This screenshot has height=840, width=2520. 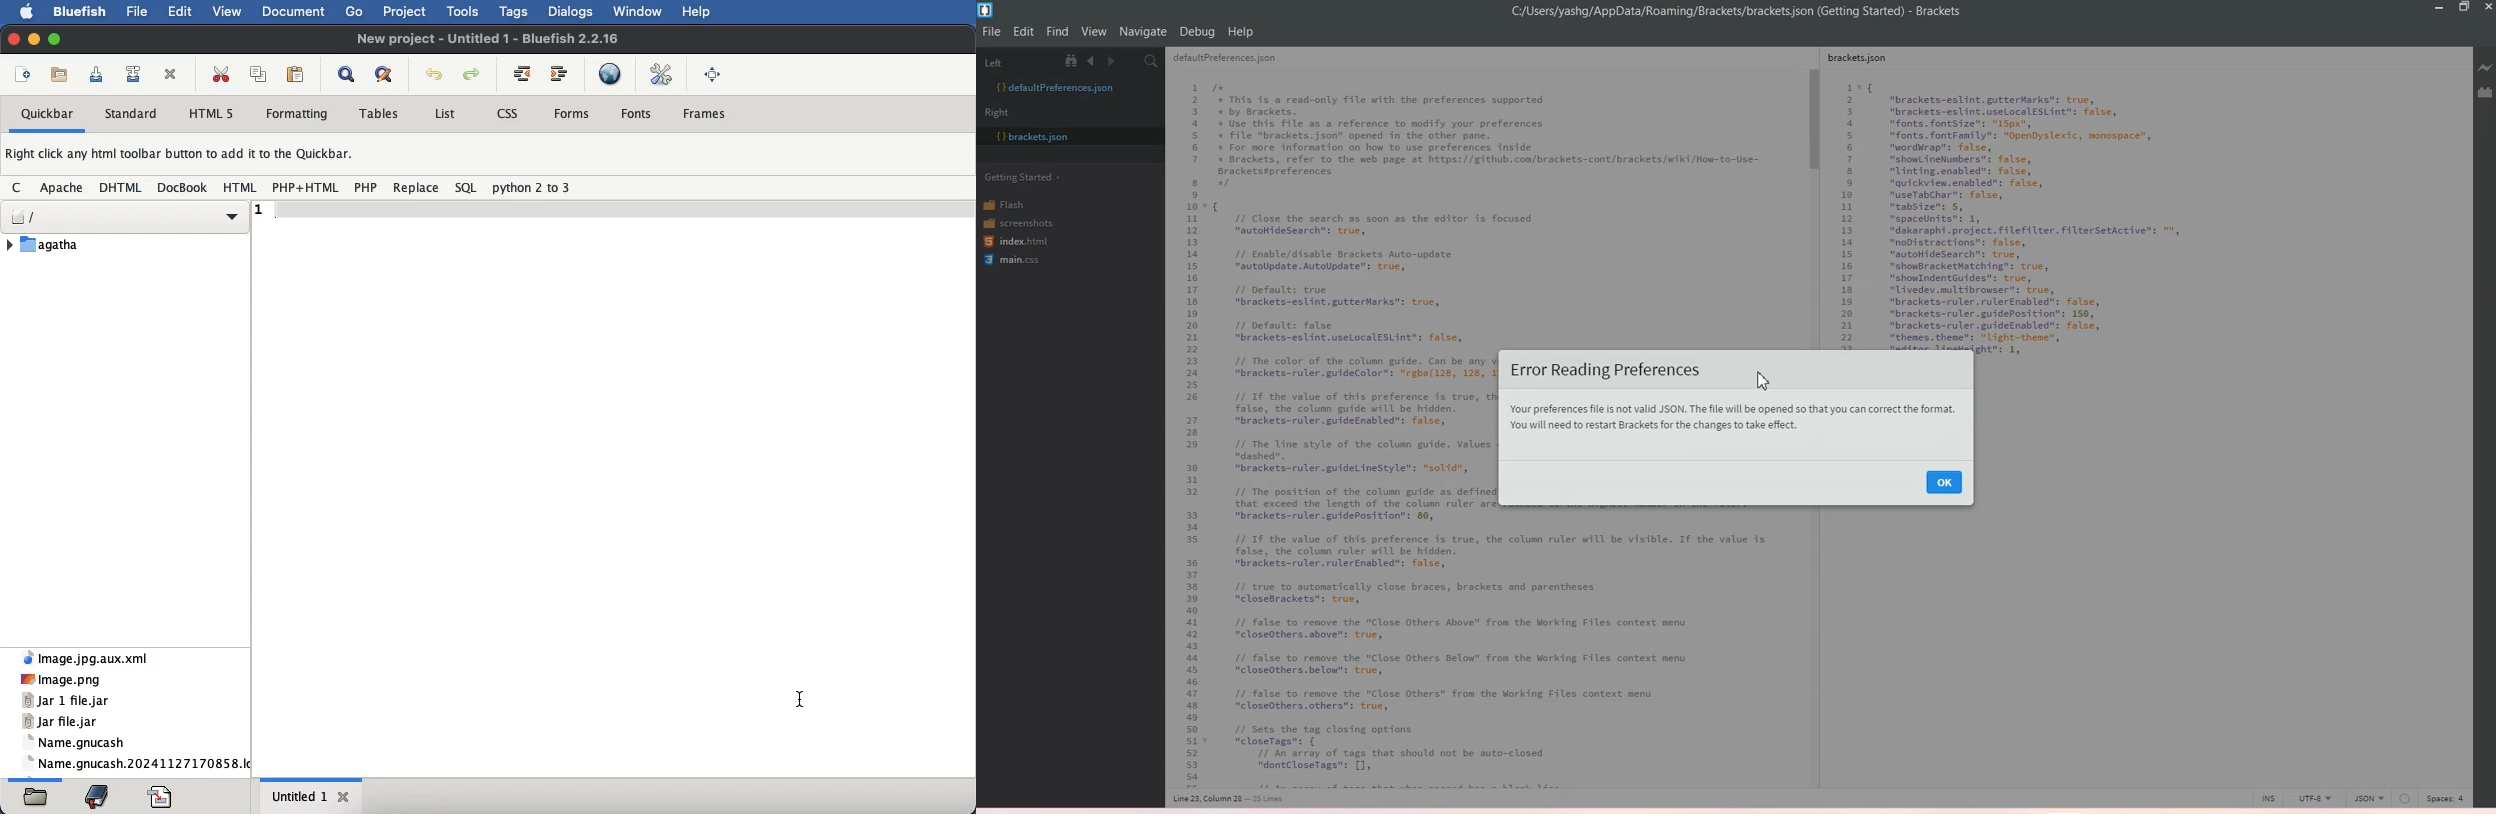 I want to click on tags, so click(x=517, y=11).